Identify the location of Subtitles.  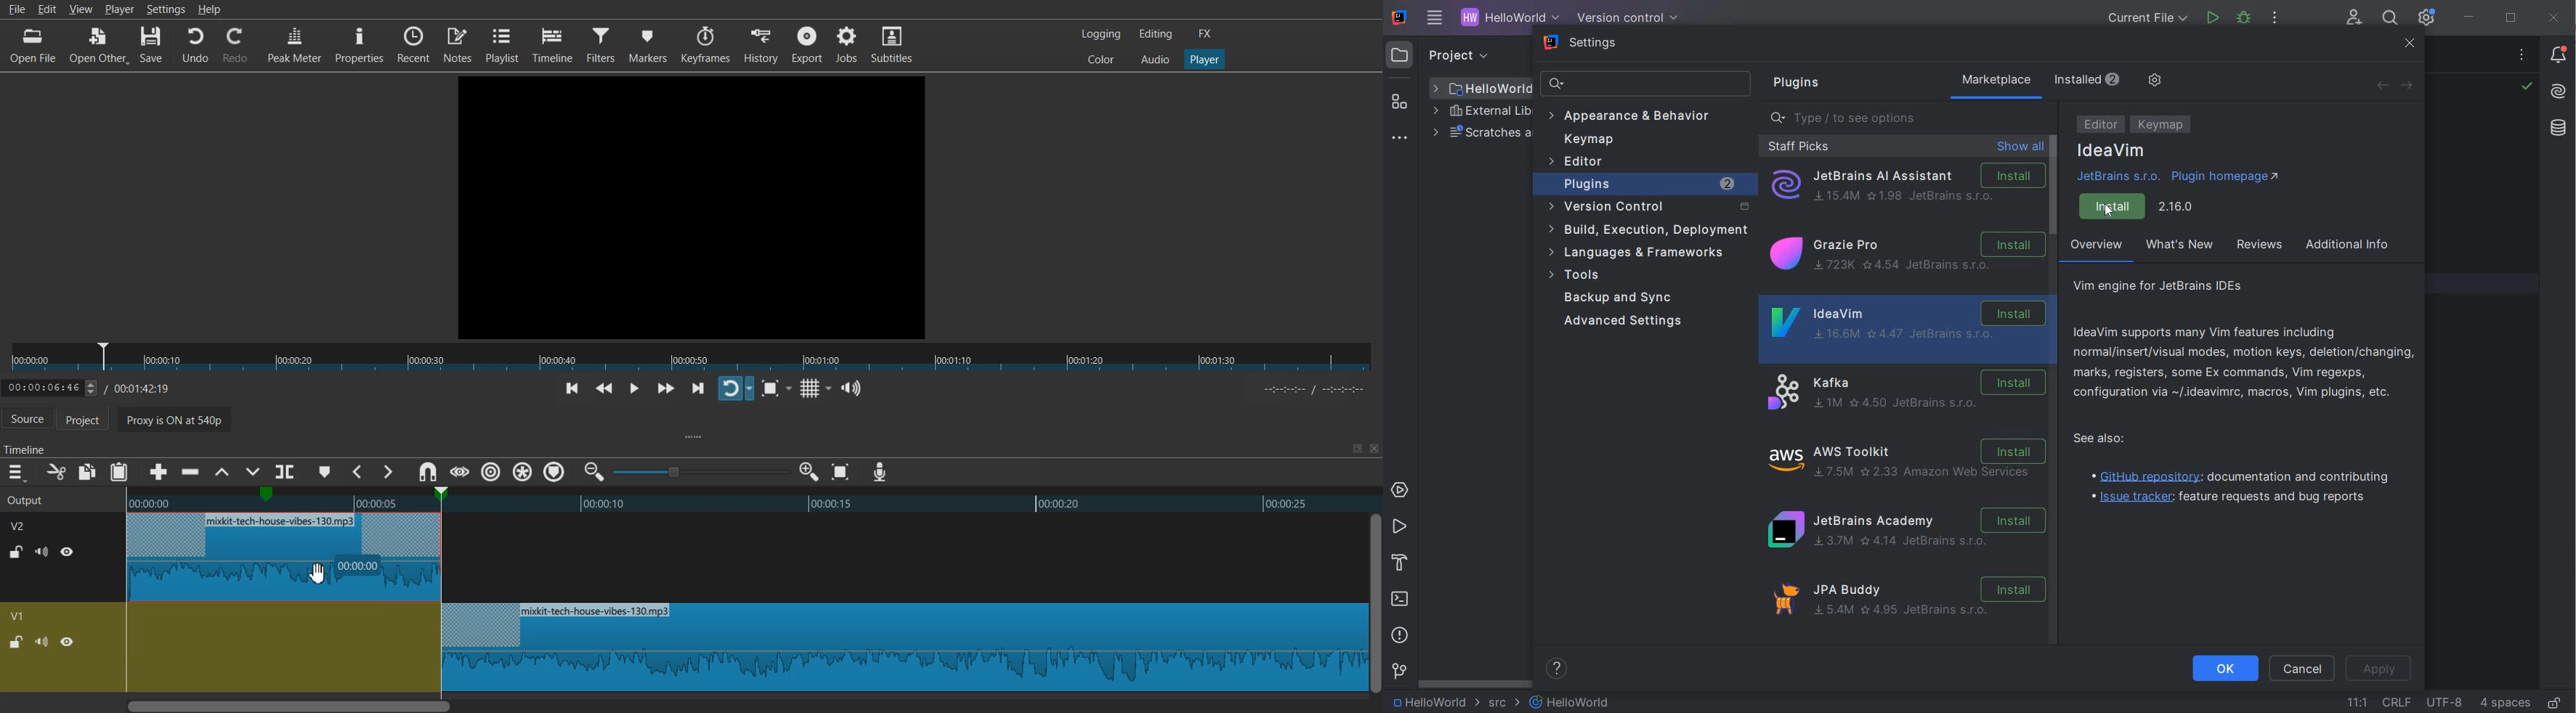
(892, 43).